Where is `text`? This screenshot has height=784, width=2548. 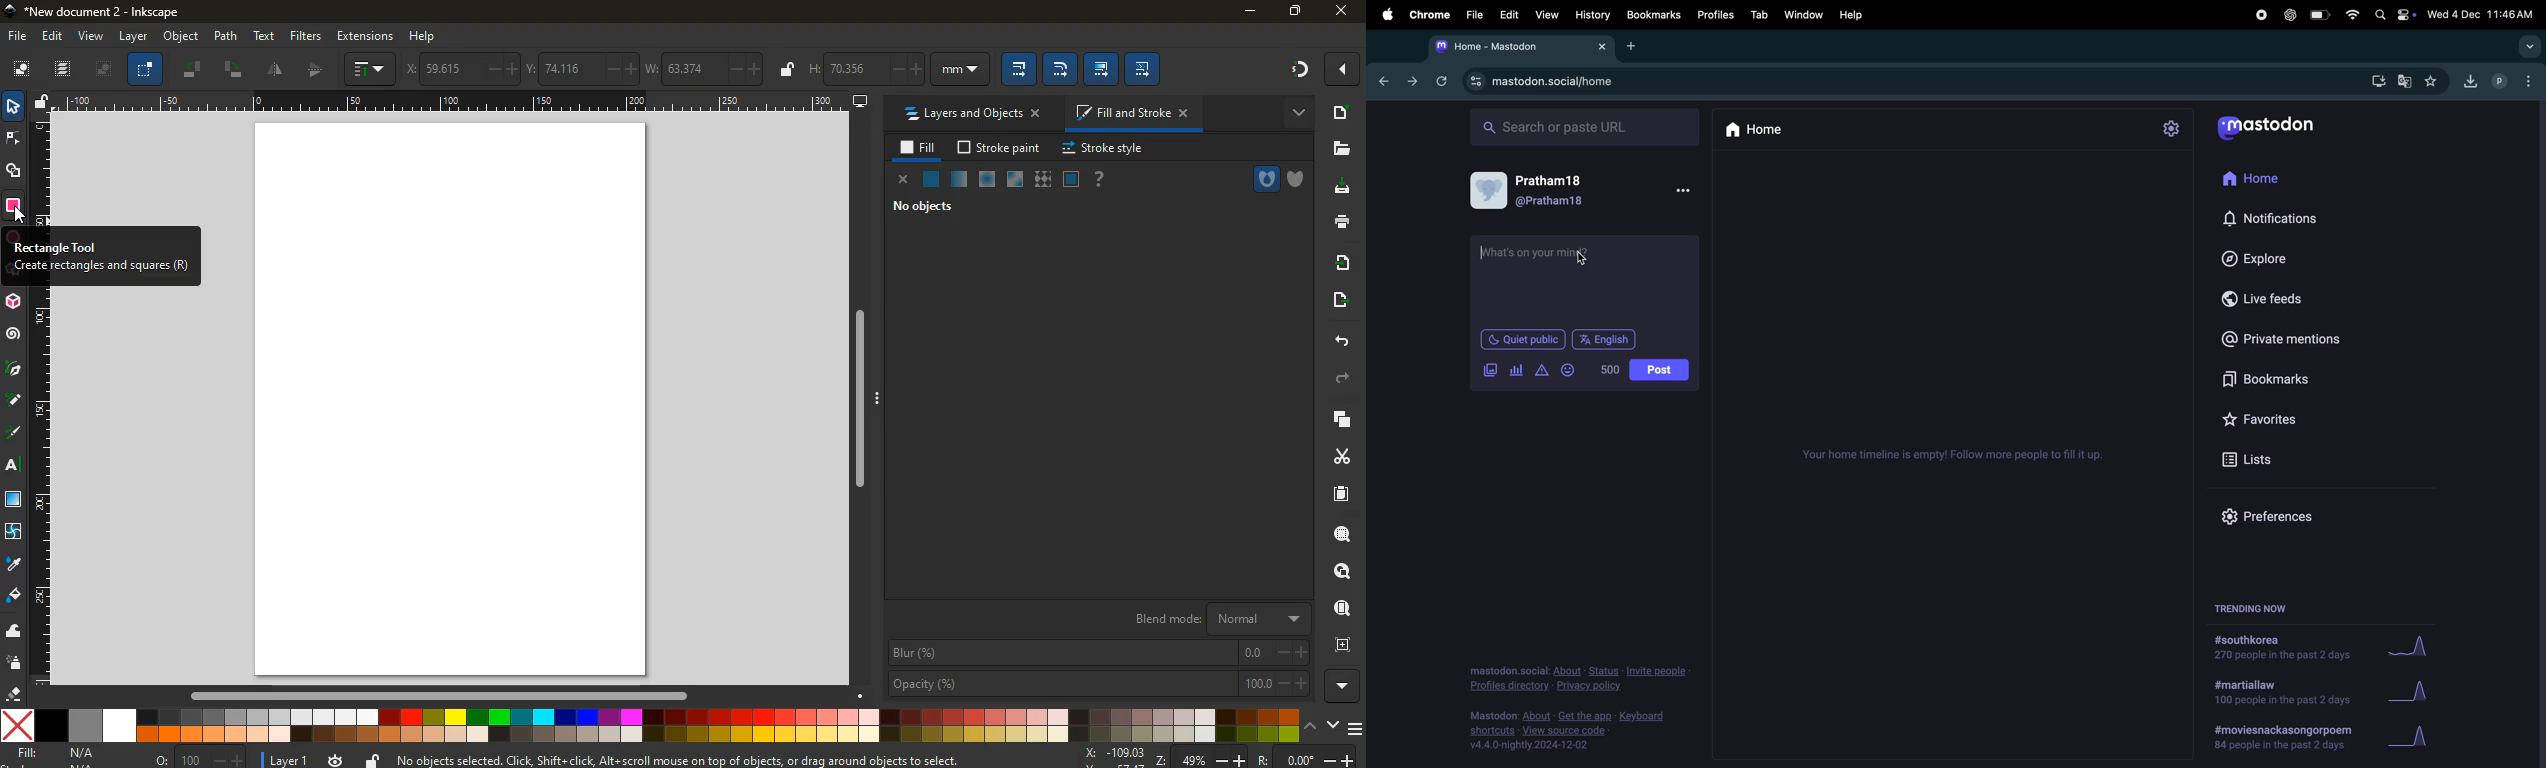
text is located at coordinates (15, 465).